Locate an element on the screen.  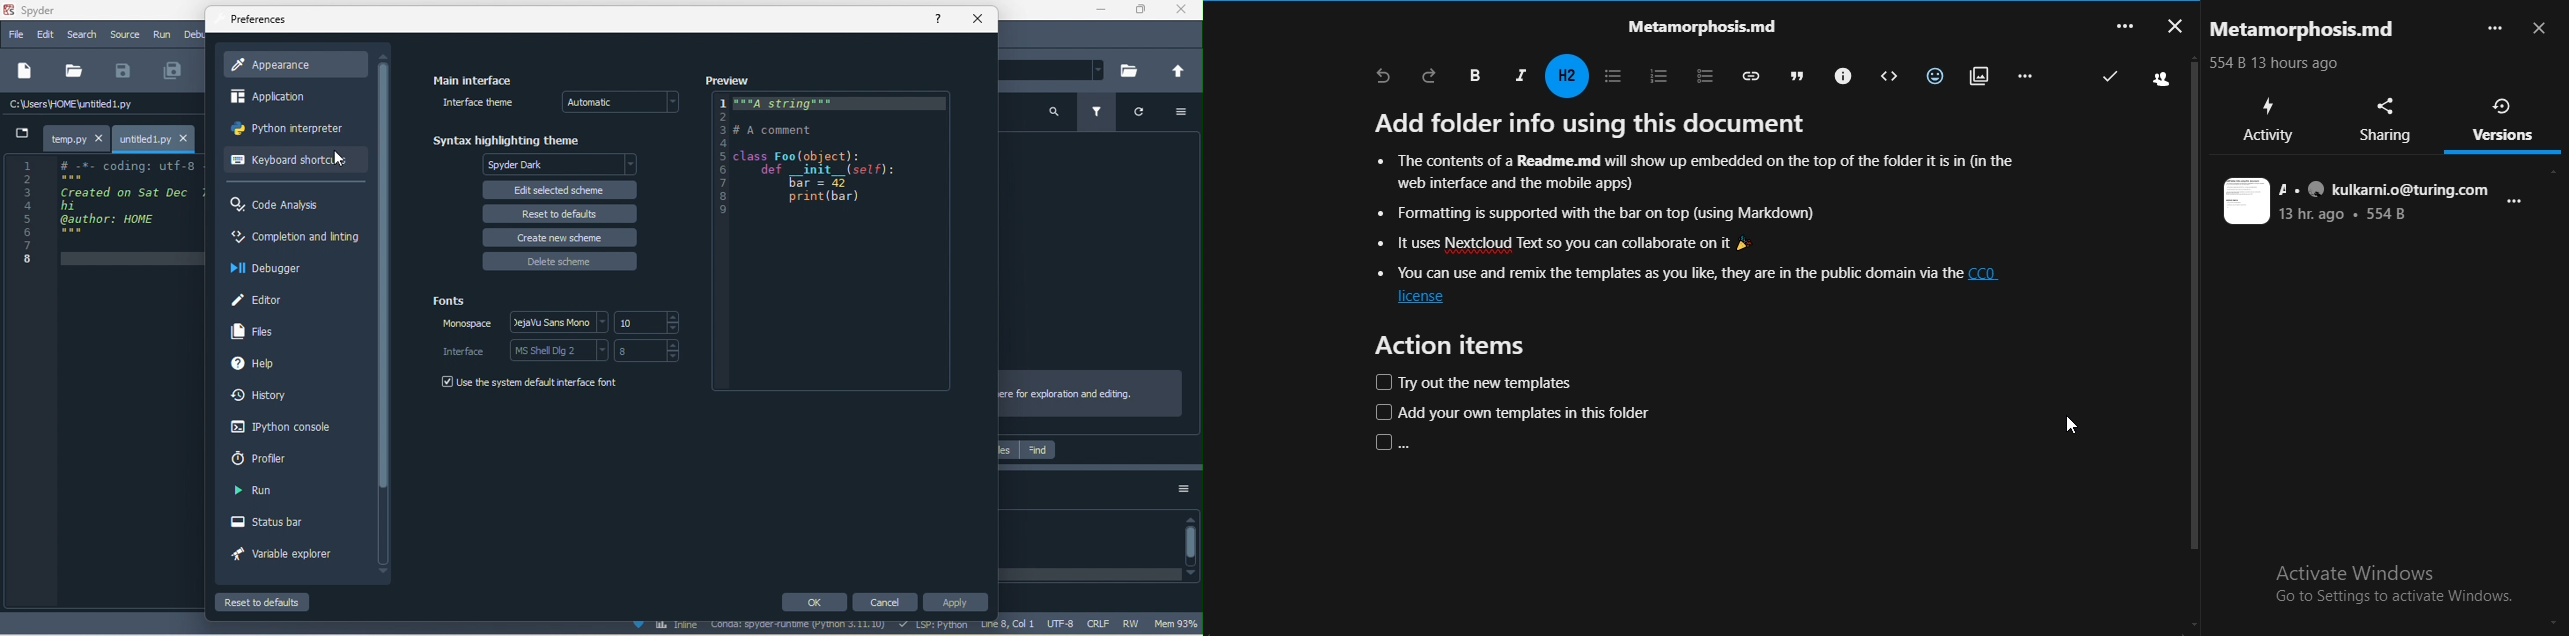
554 B 13 hours ago is located at coordinates (2273, 62).